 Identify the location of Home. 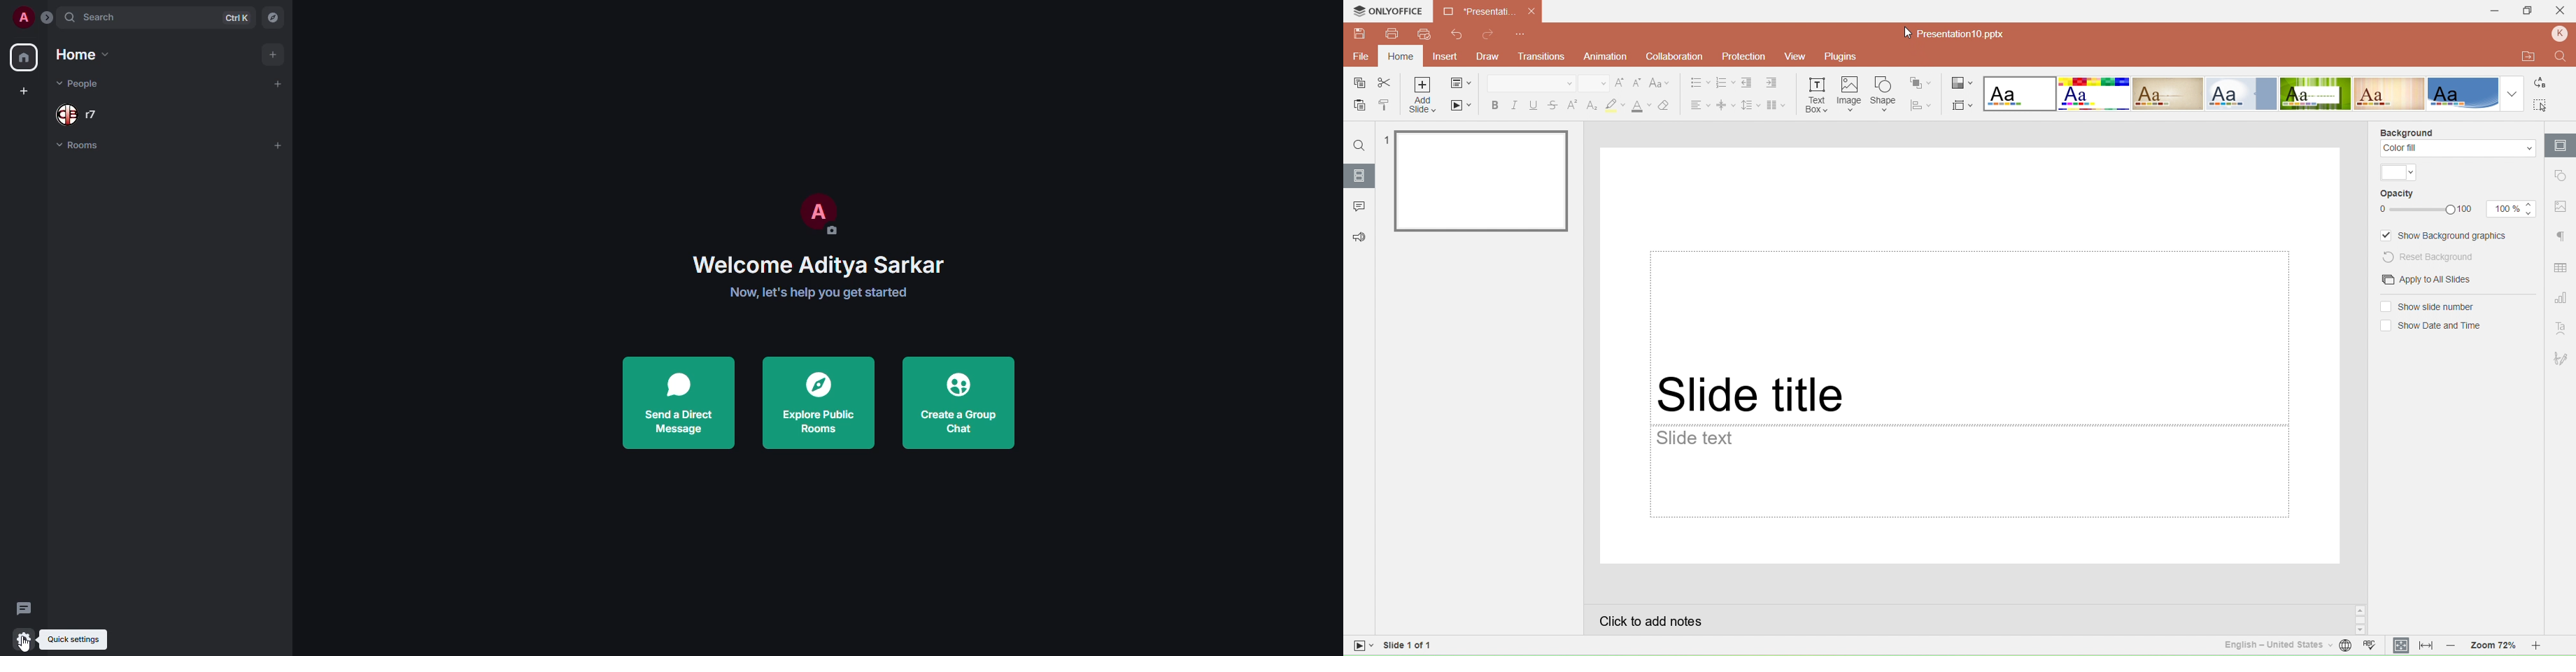
(1400, 56).